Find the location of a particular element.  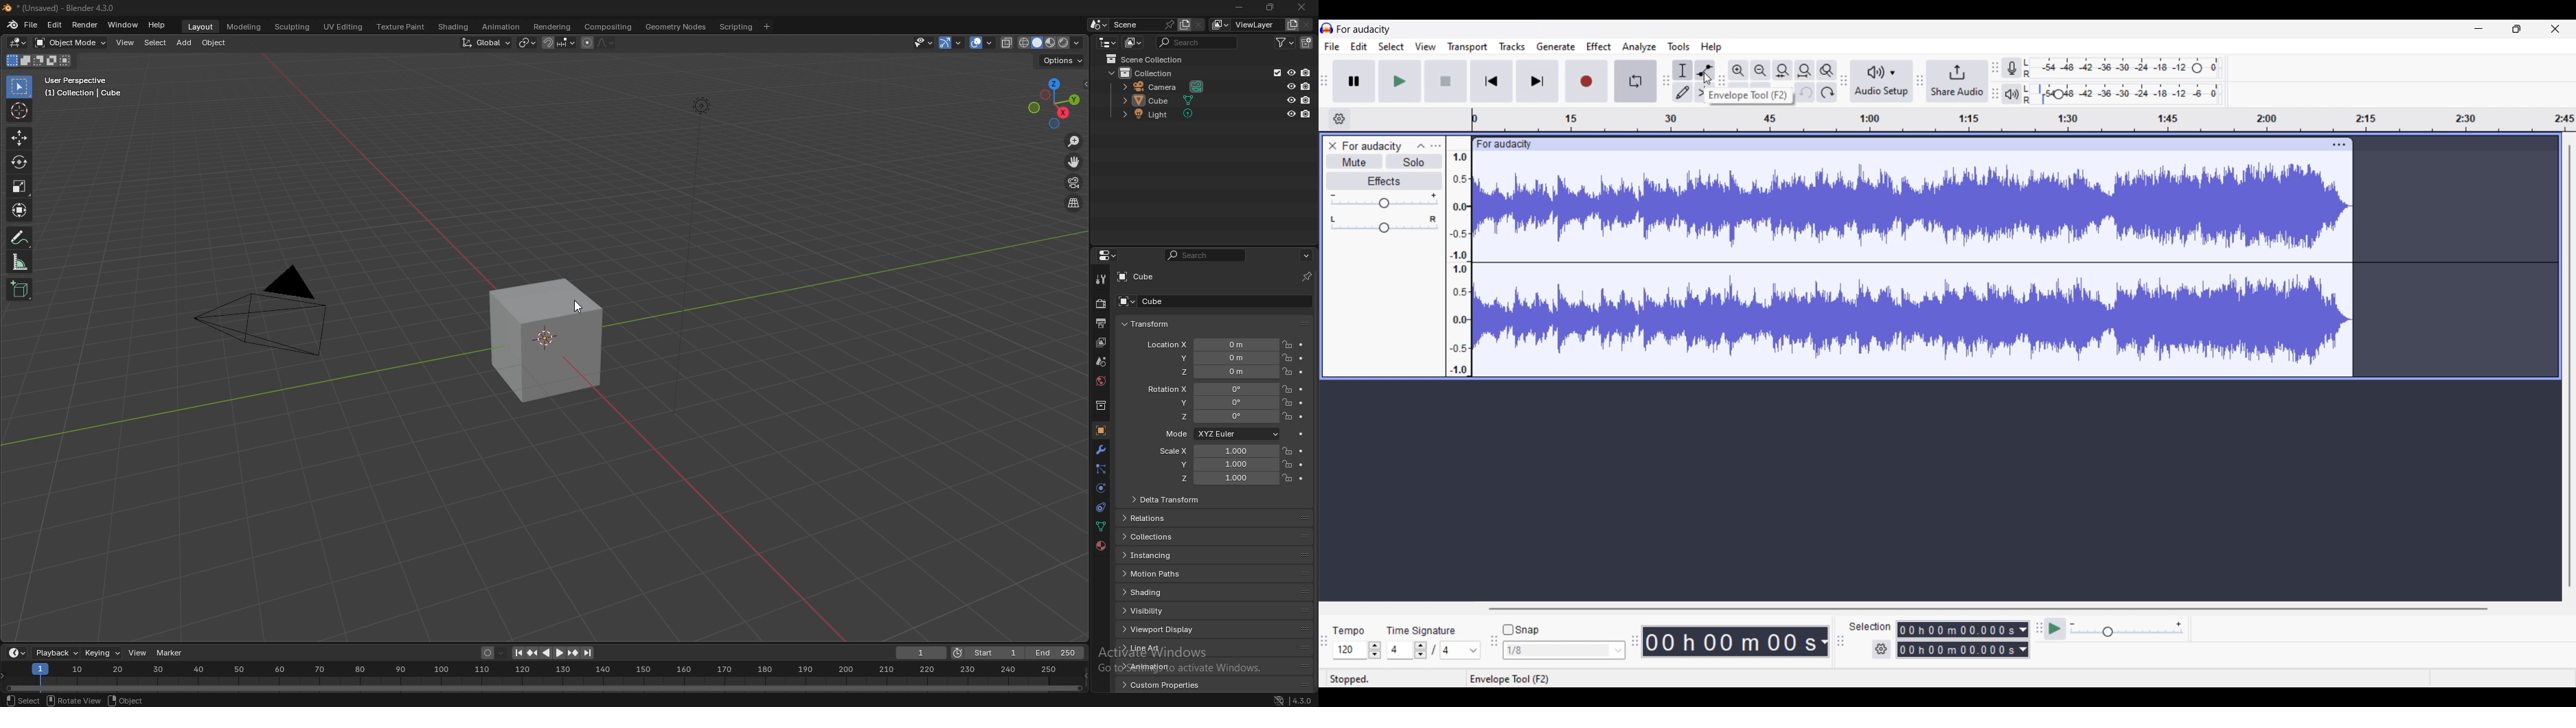

lock is located at coordinates (1287, 344).